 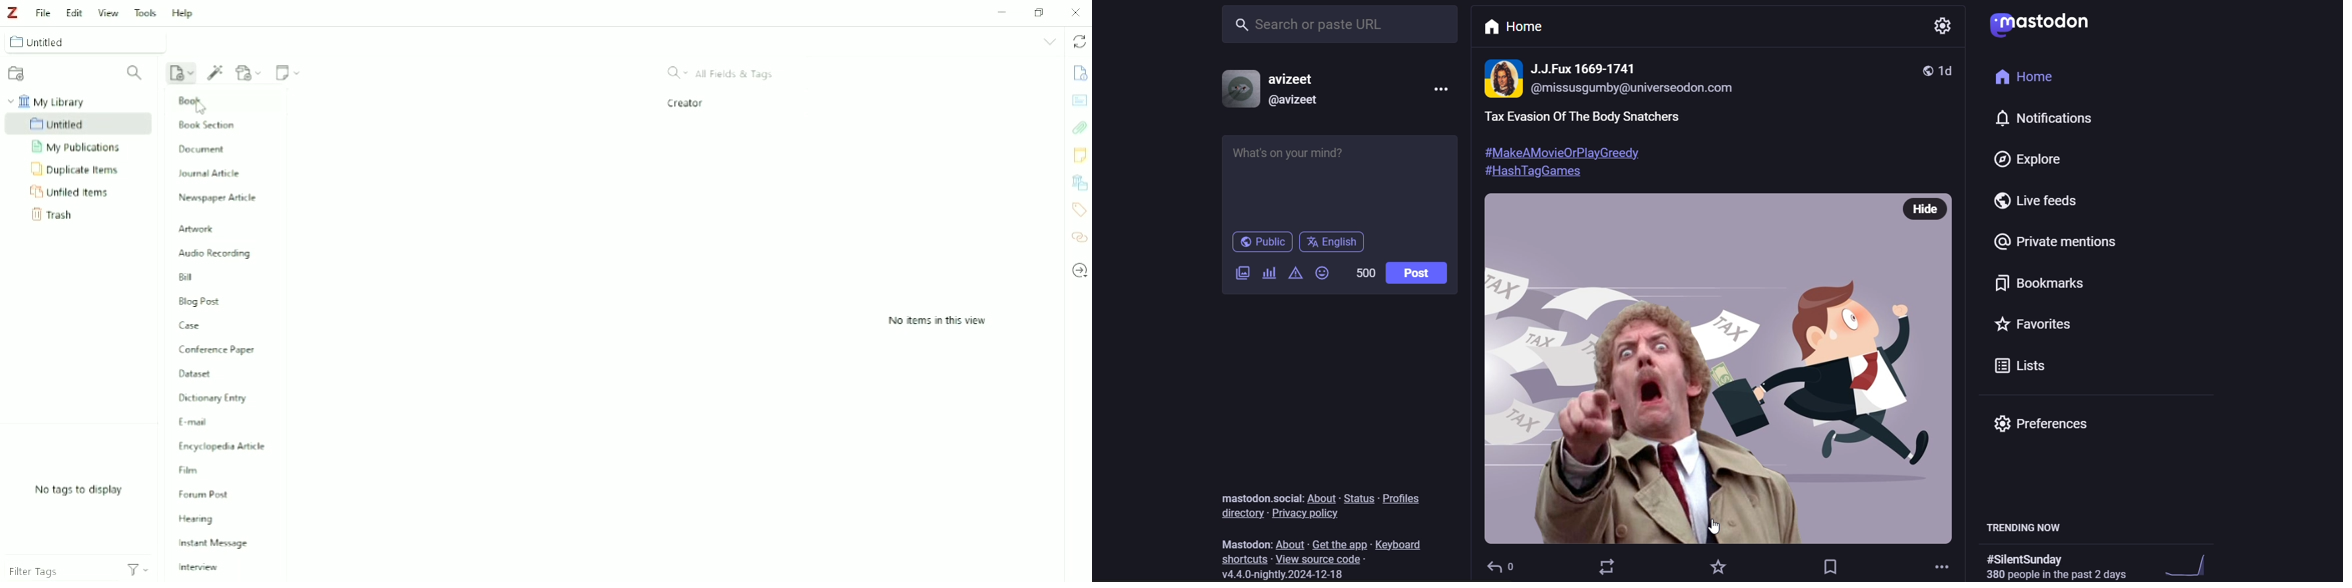 What do you see at coordinates (137, 73) in the screenshot?
I see `Filter Collections` at bounding box center [137, 73].